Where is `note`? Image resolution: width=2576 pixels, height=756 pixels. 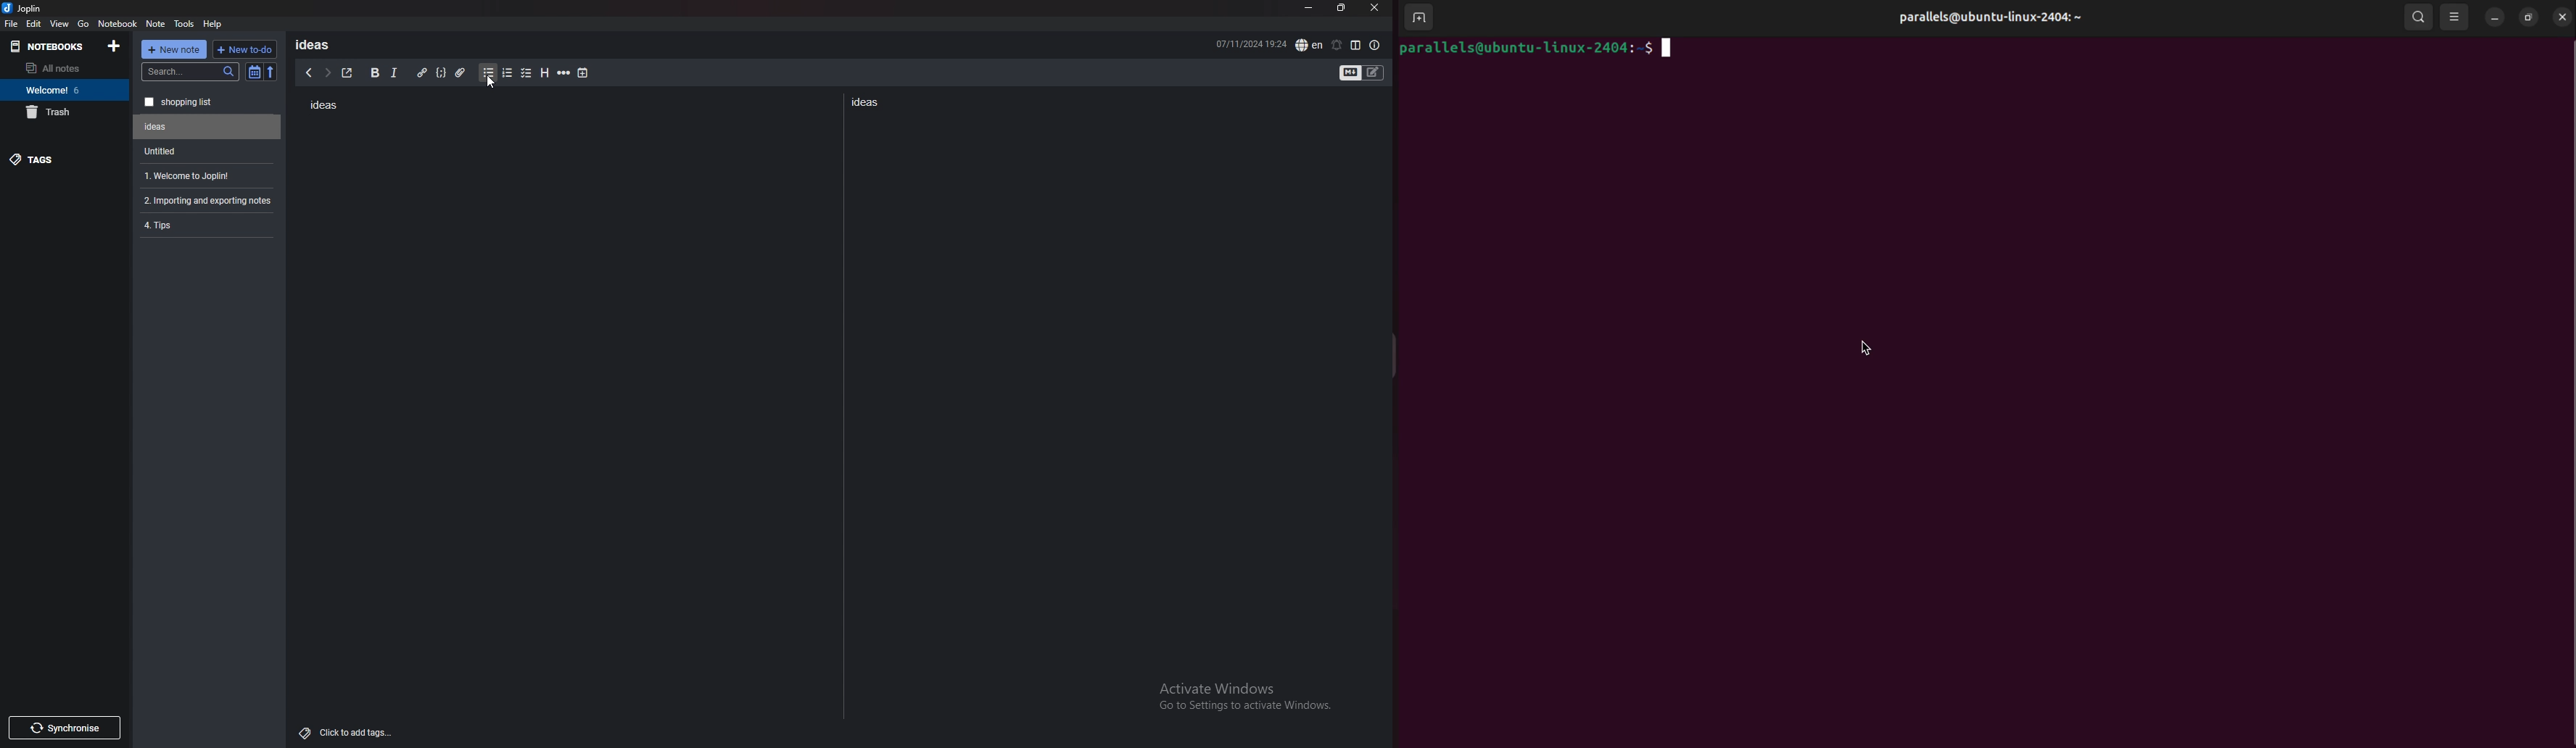
note is located at coordinates (156, 24).